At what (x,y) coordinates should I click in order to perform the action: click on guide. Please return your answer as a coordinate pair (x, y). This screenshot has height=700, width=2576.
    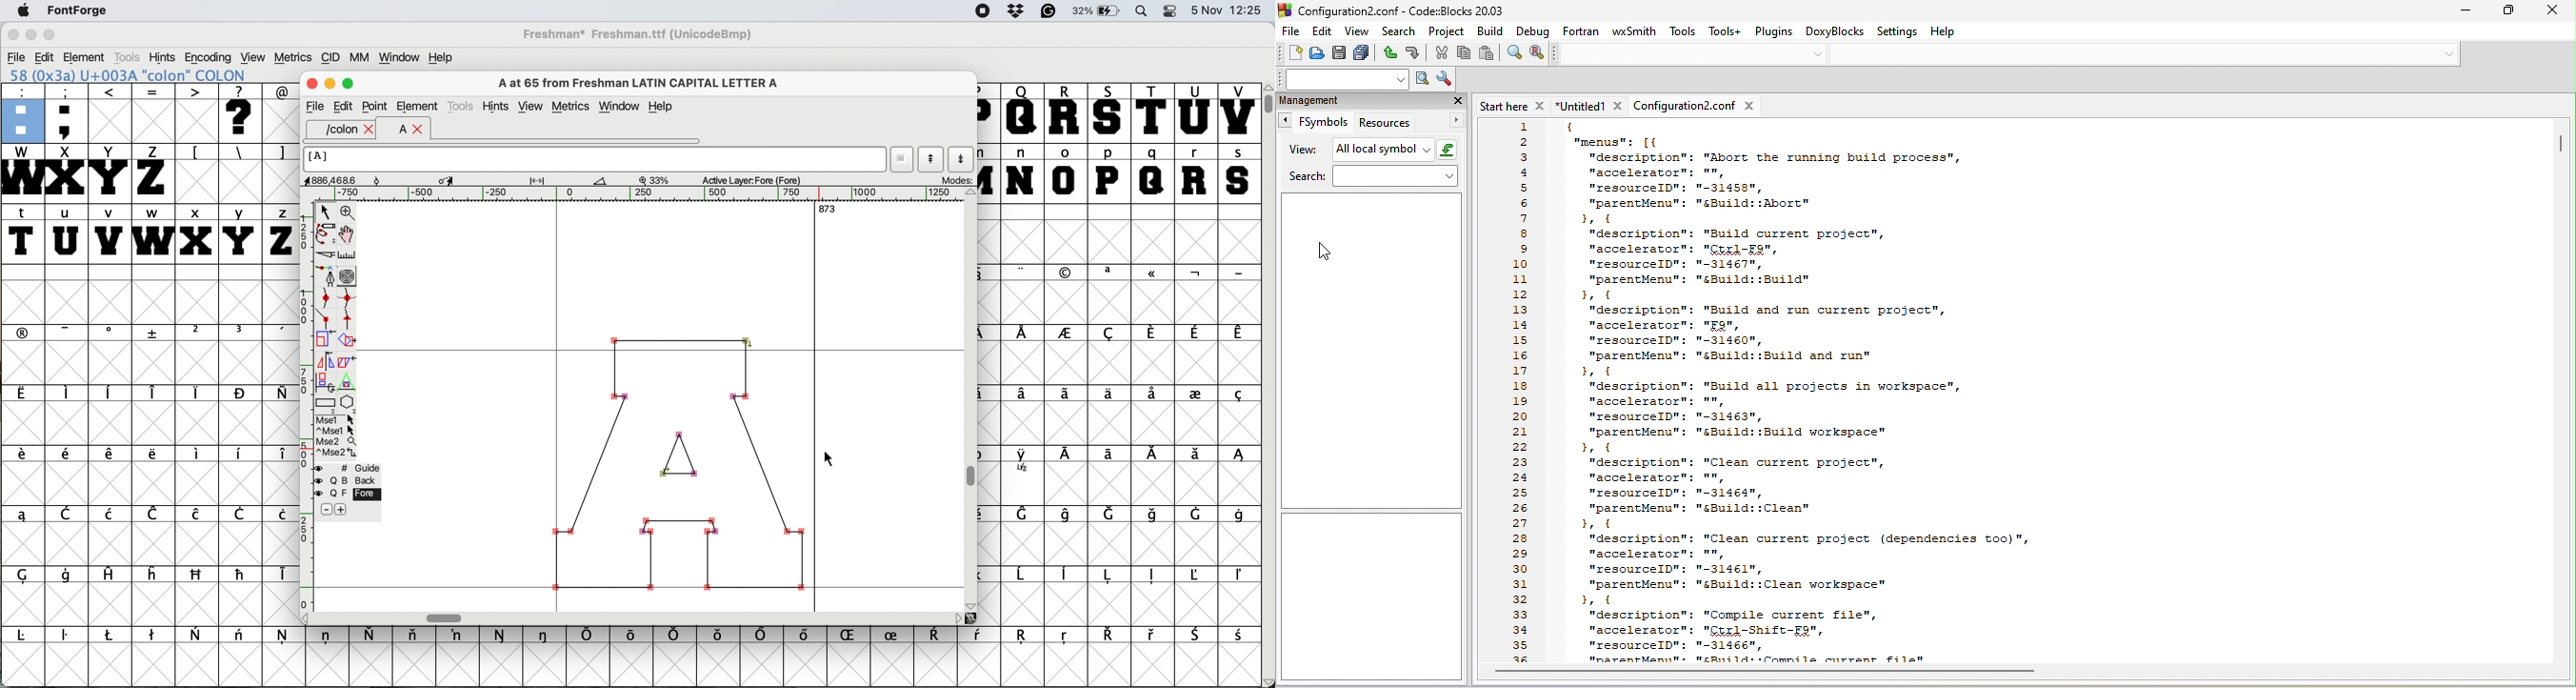
    Looking at the image, I should click on (346, 467).